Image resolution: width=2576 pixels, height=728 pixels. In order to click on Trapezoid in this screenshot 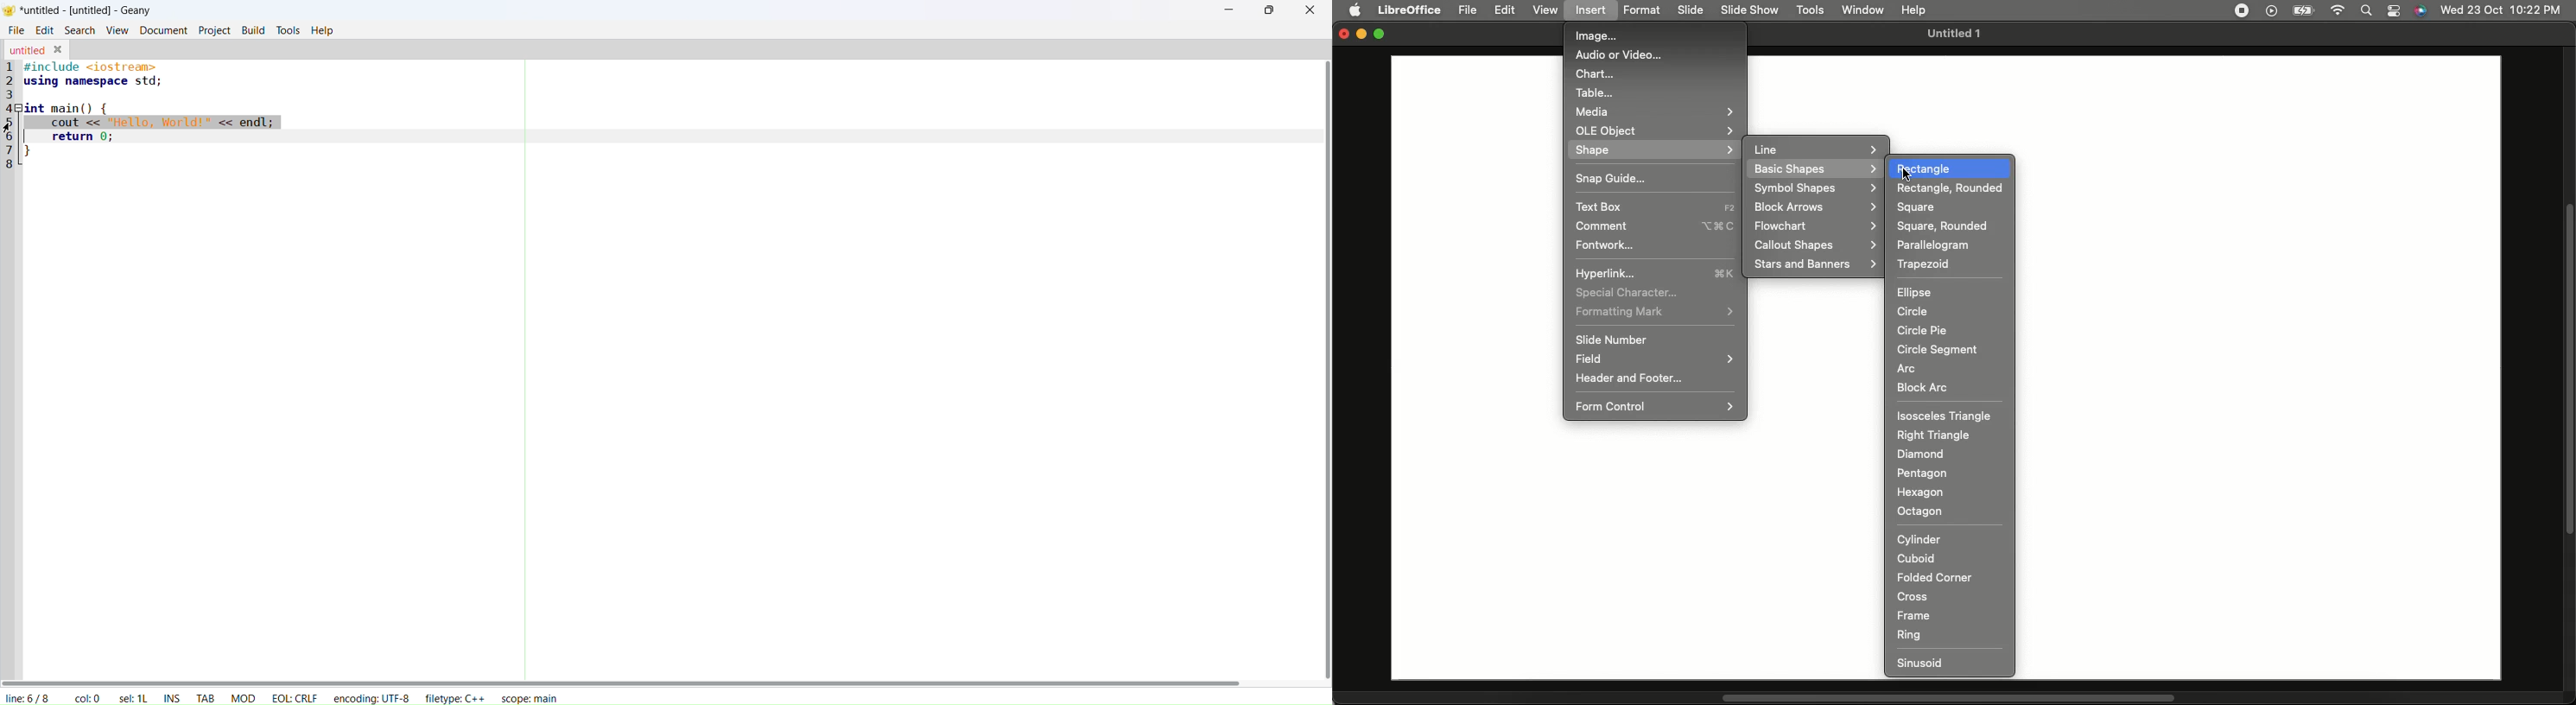, I will do `click(1924, 264)`.